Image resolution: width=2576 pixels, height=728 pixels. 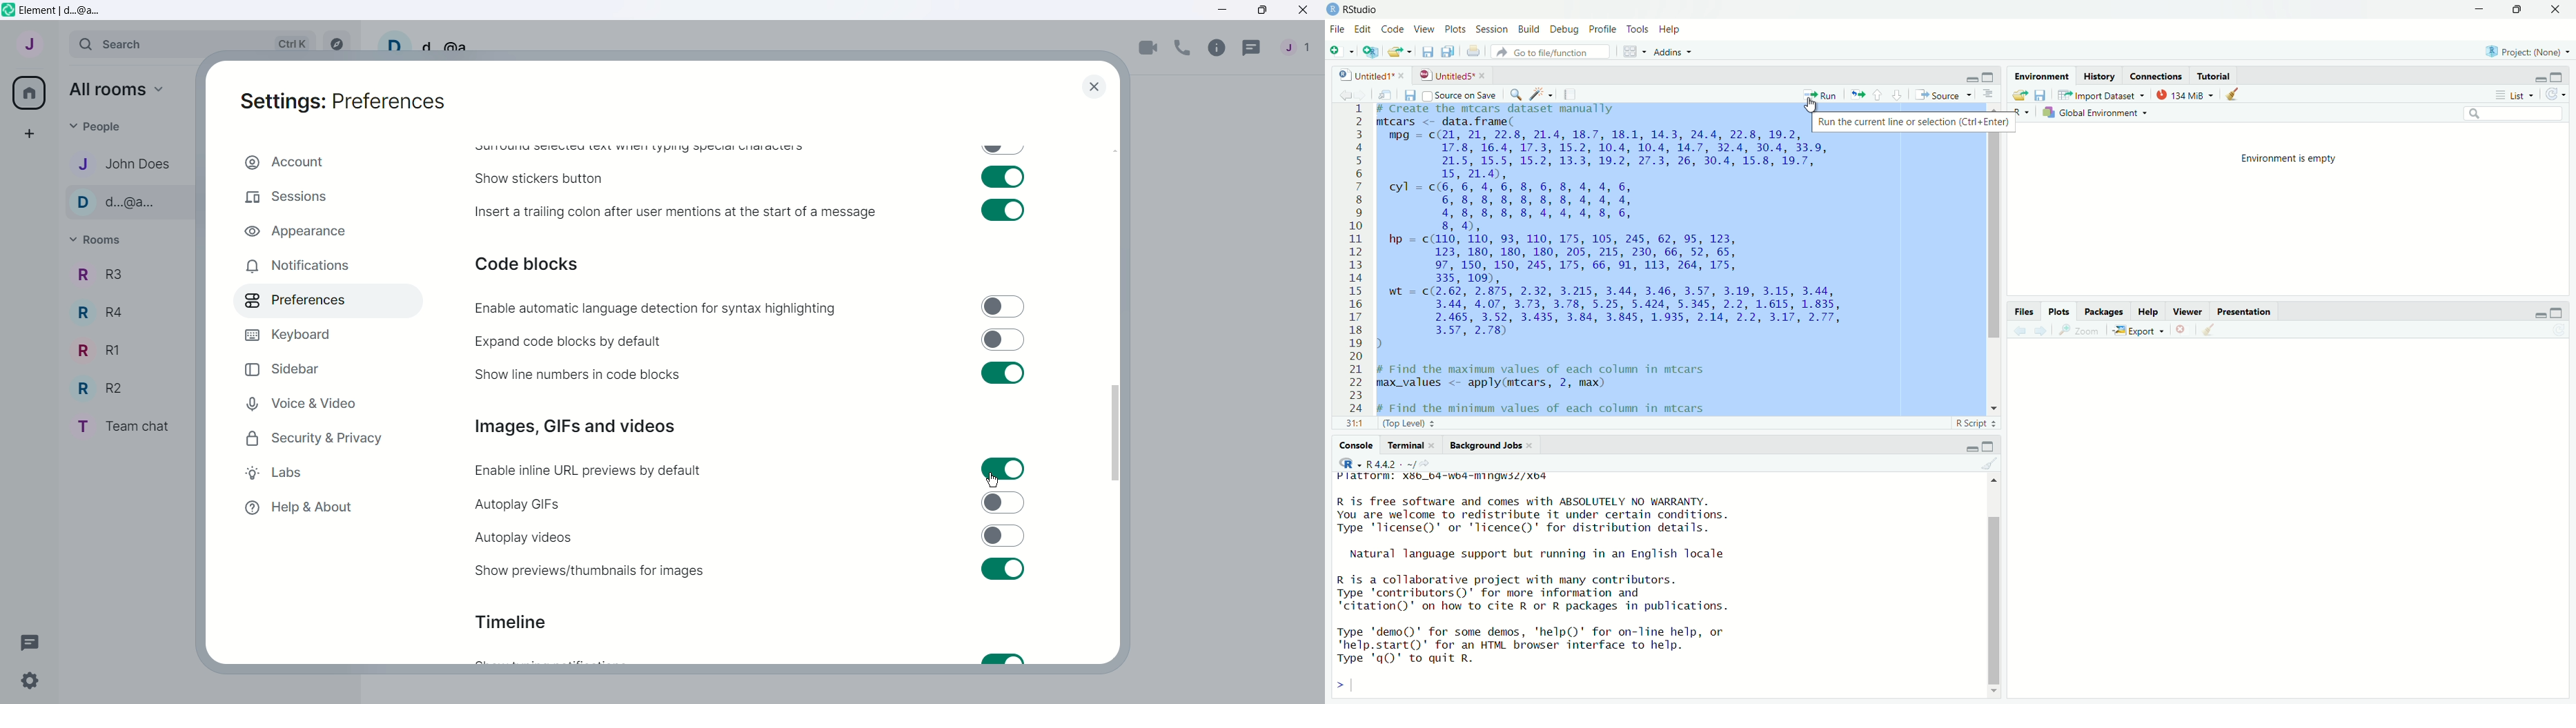 What do you see at coordinates (2522, 11) in the screenshot?
I see `maximise` at bounding box center [2522, 11].